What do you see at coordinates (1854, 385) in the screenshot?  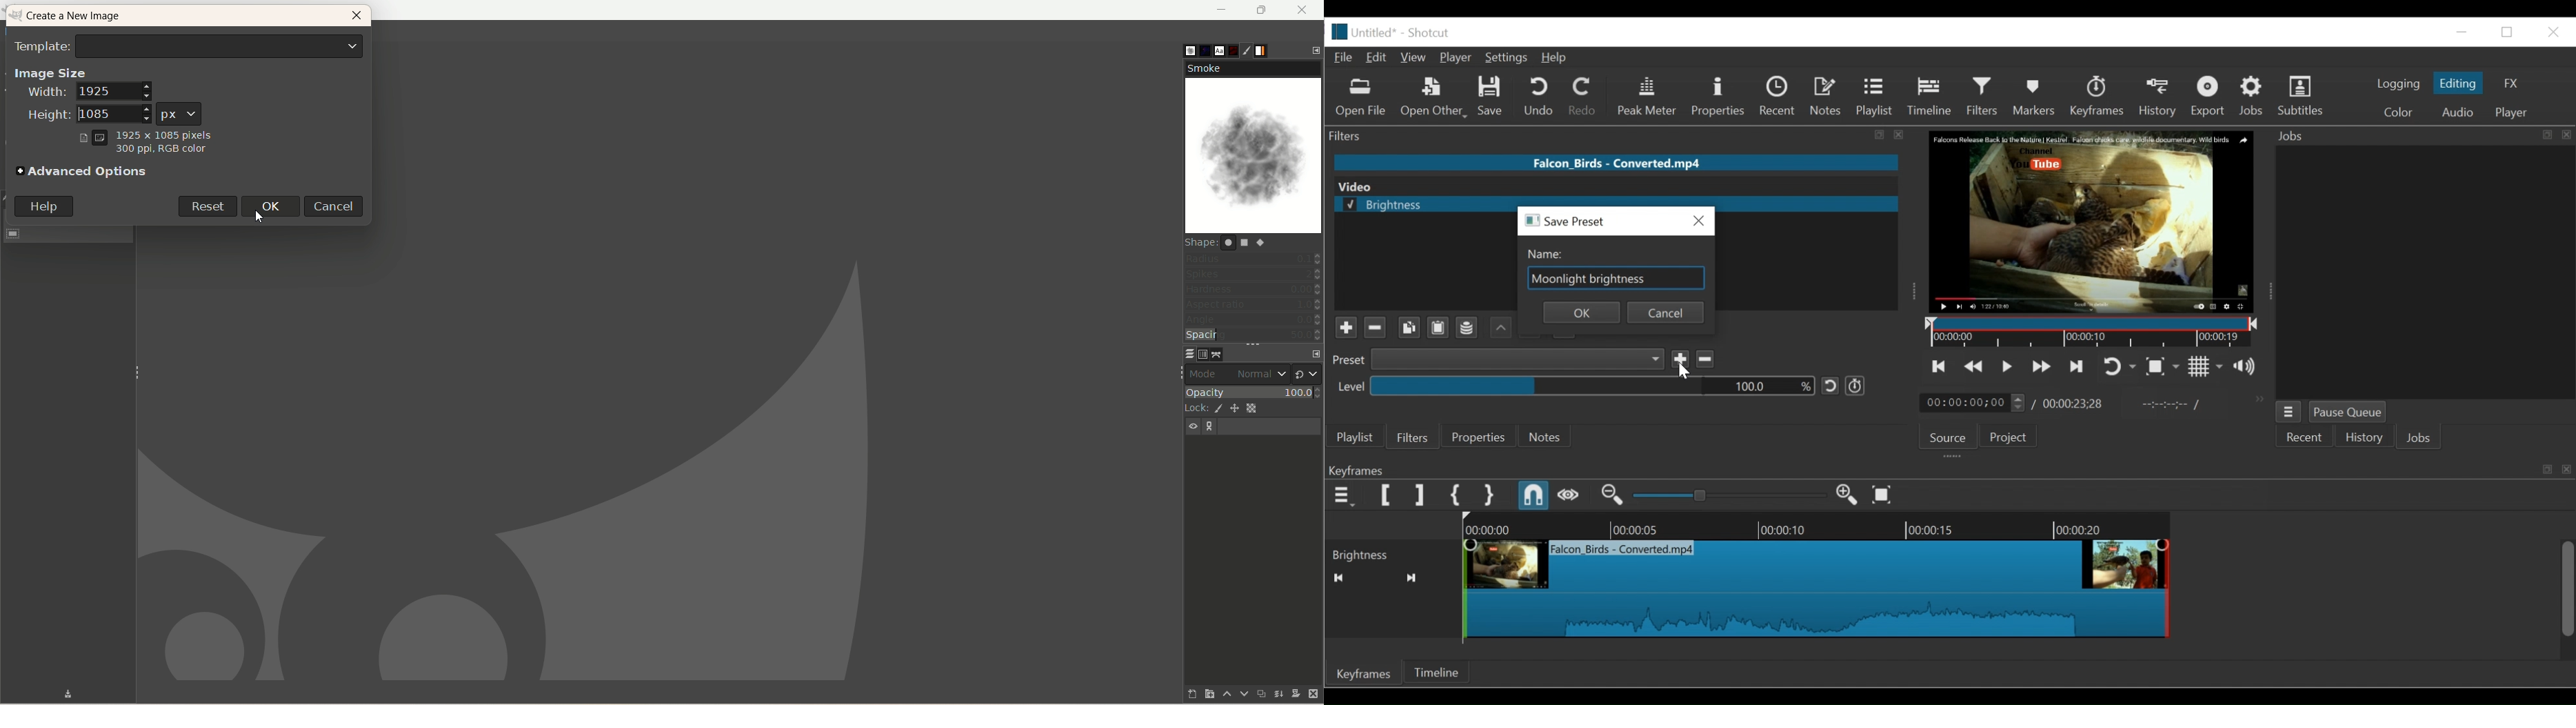 I see `Use keyframe for this parameter` at bounding box center [1854, 385].